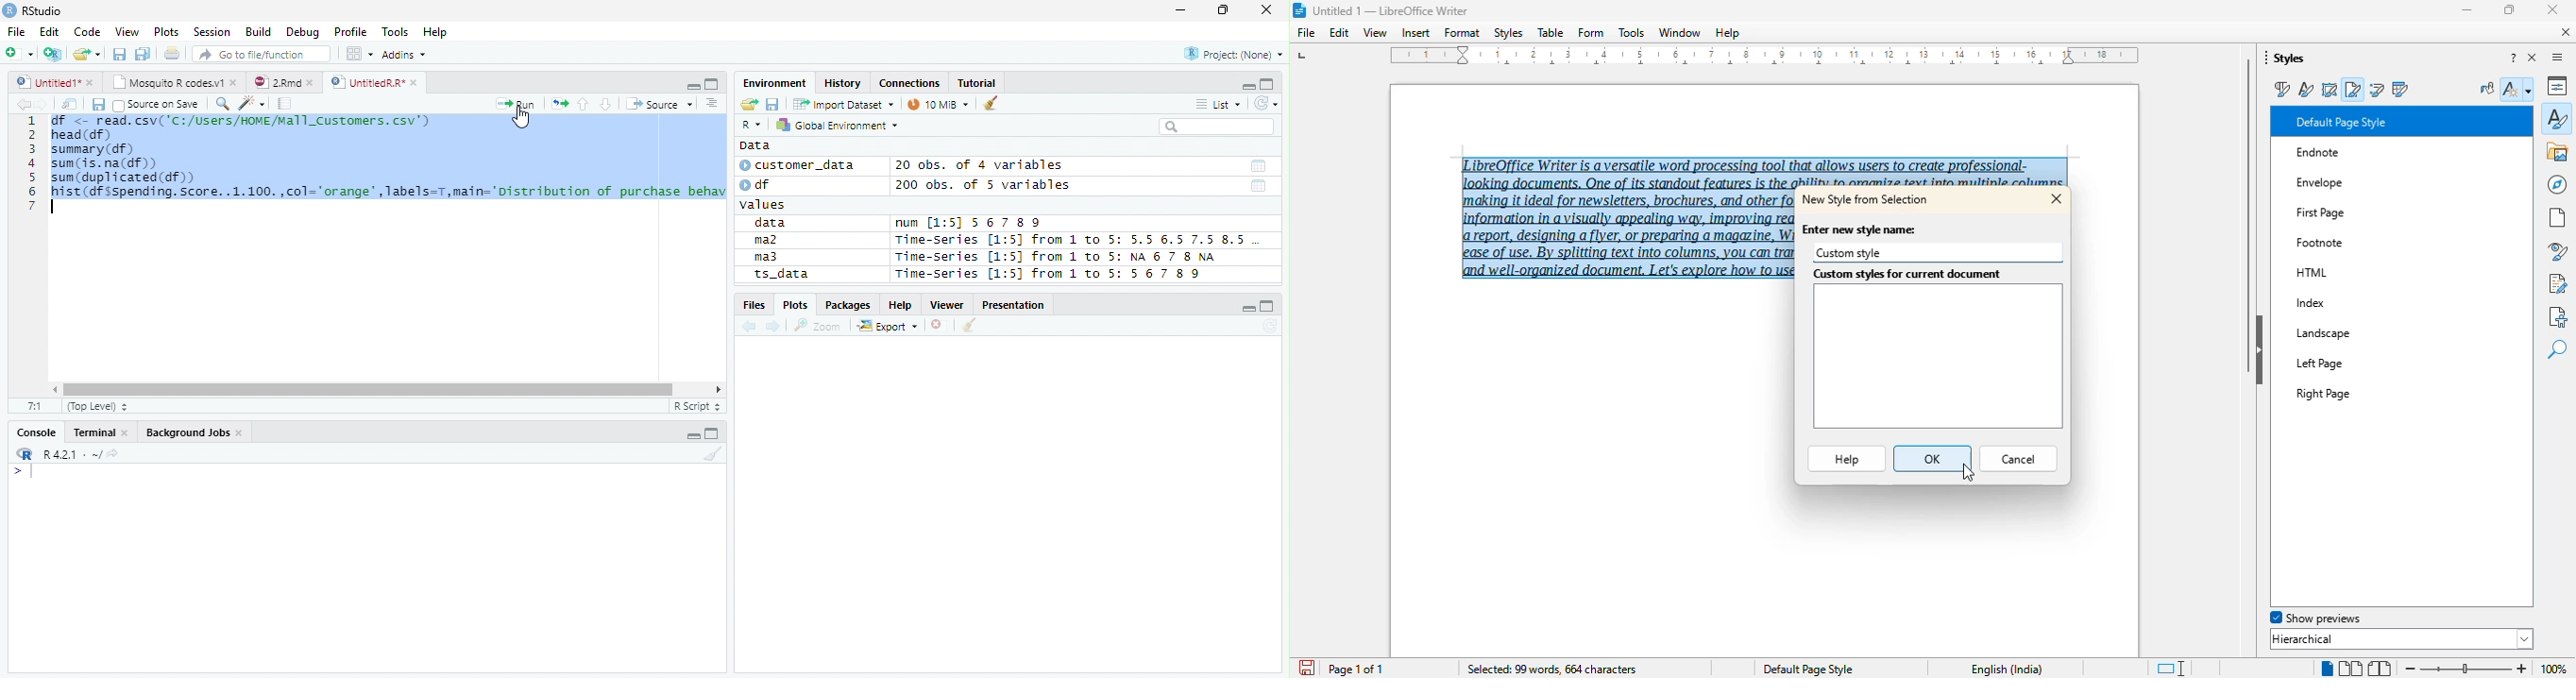 The height and width of the screenshot is (700, 2576). I want to click on Create Project, so click(54, 54).